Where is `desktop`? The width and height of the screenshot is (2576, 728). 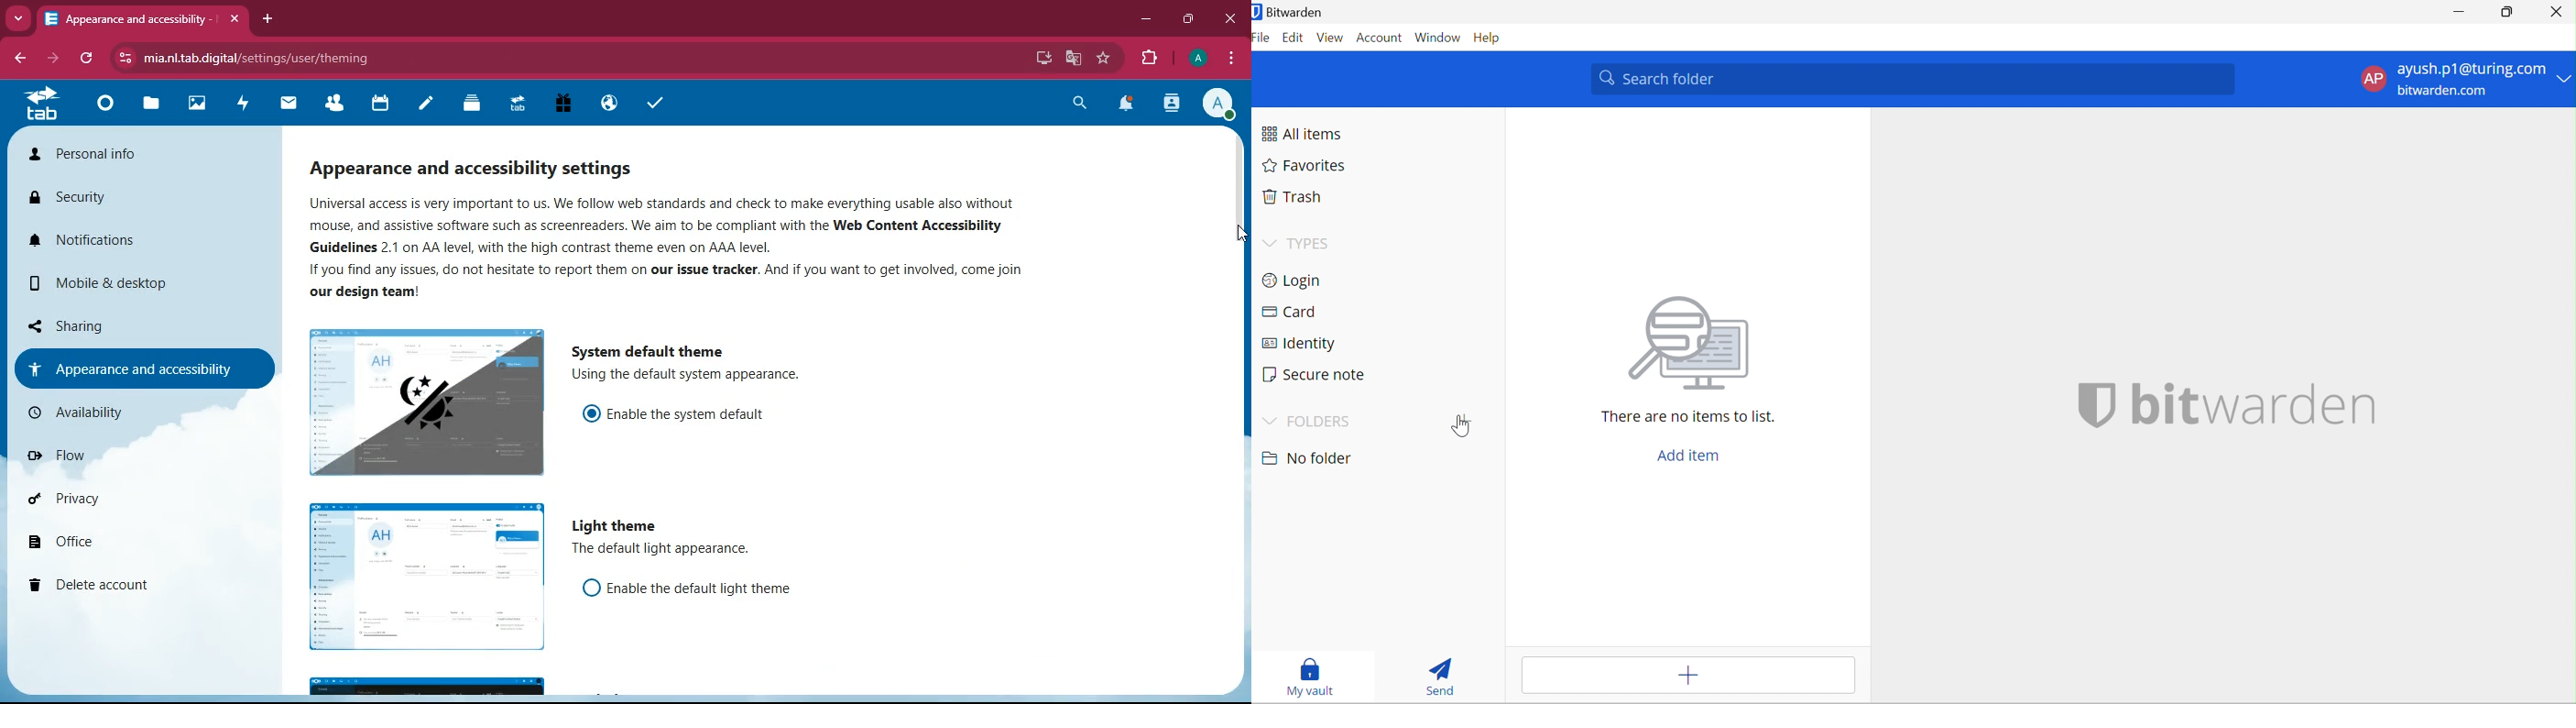
desktop is located at coordinates (1042, 60).